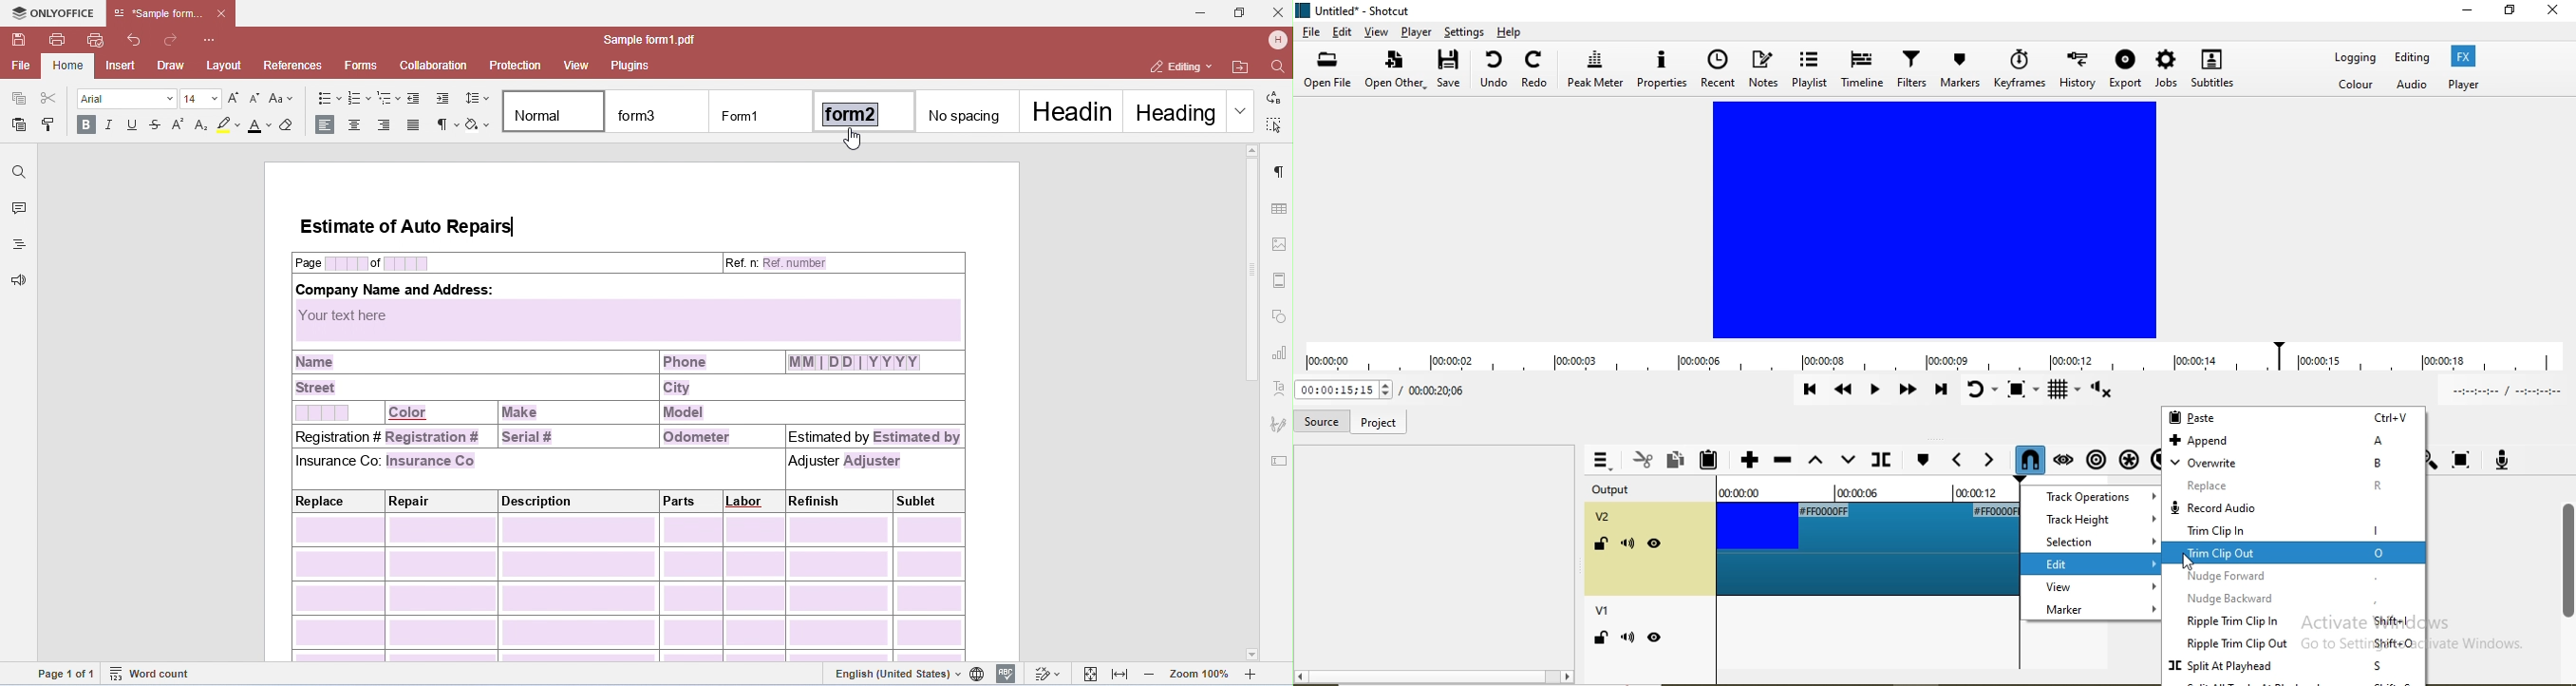  Describe the element at coordinates (2501, 391) in the screenshot. I see `In point` at that location.